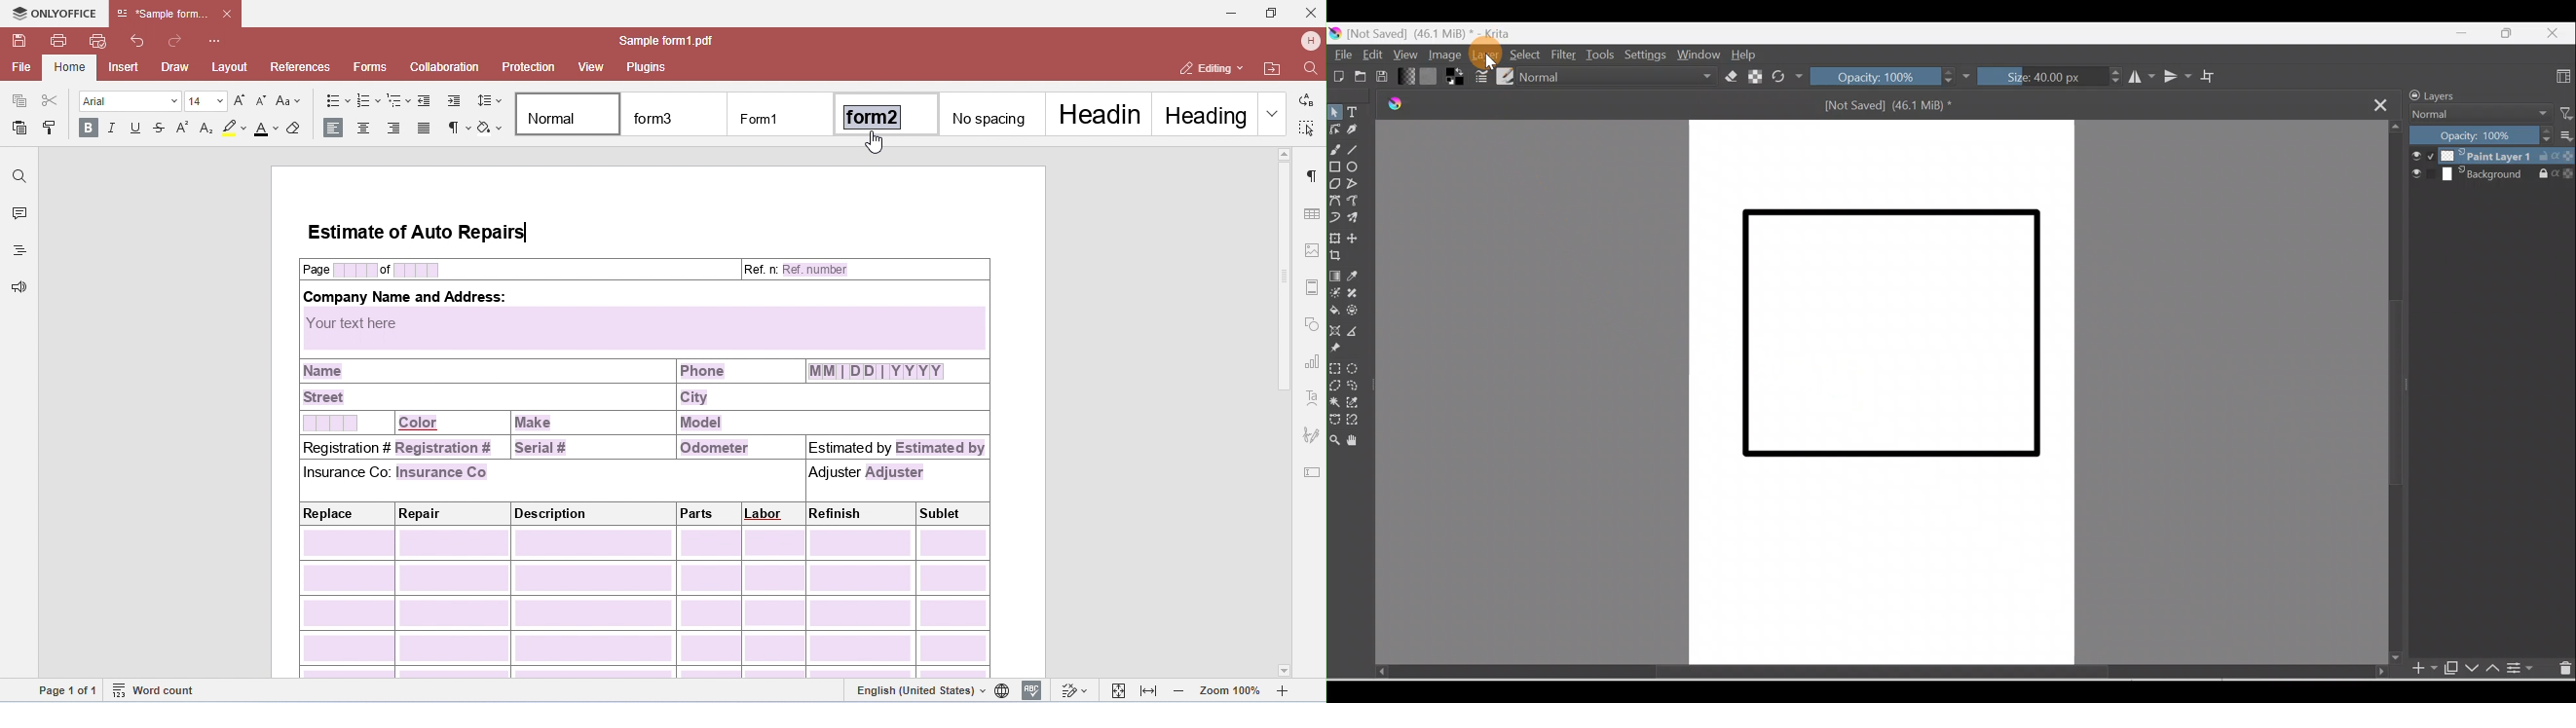  I want to click on [Not Saved] (46 1 MiB) * - Krita, so click(1438, 31).